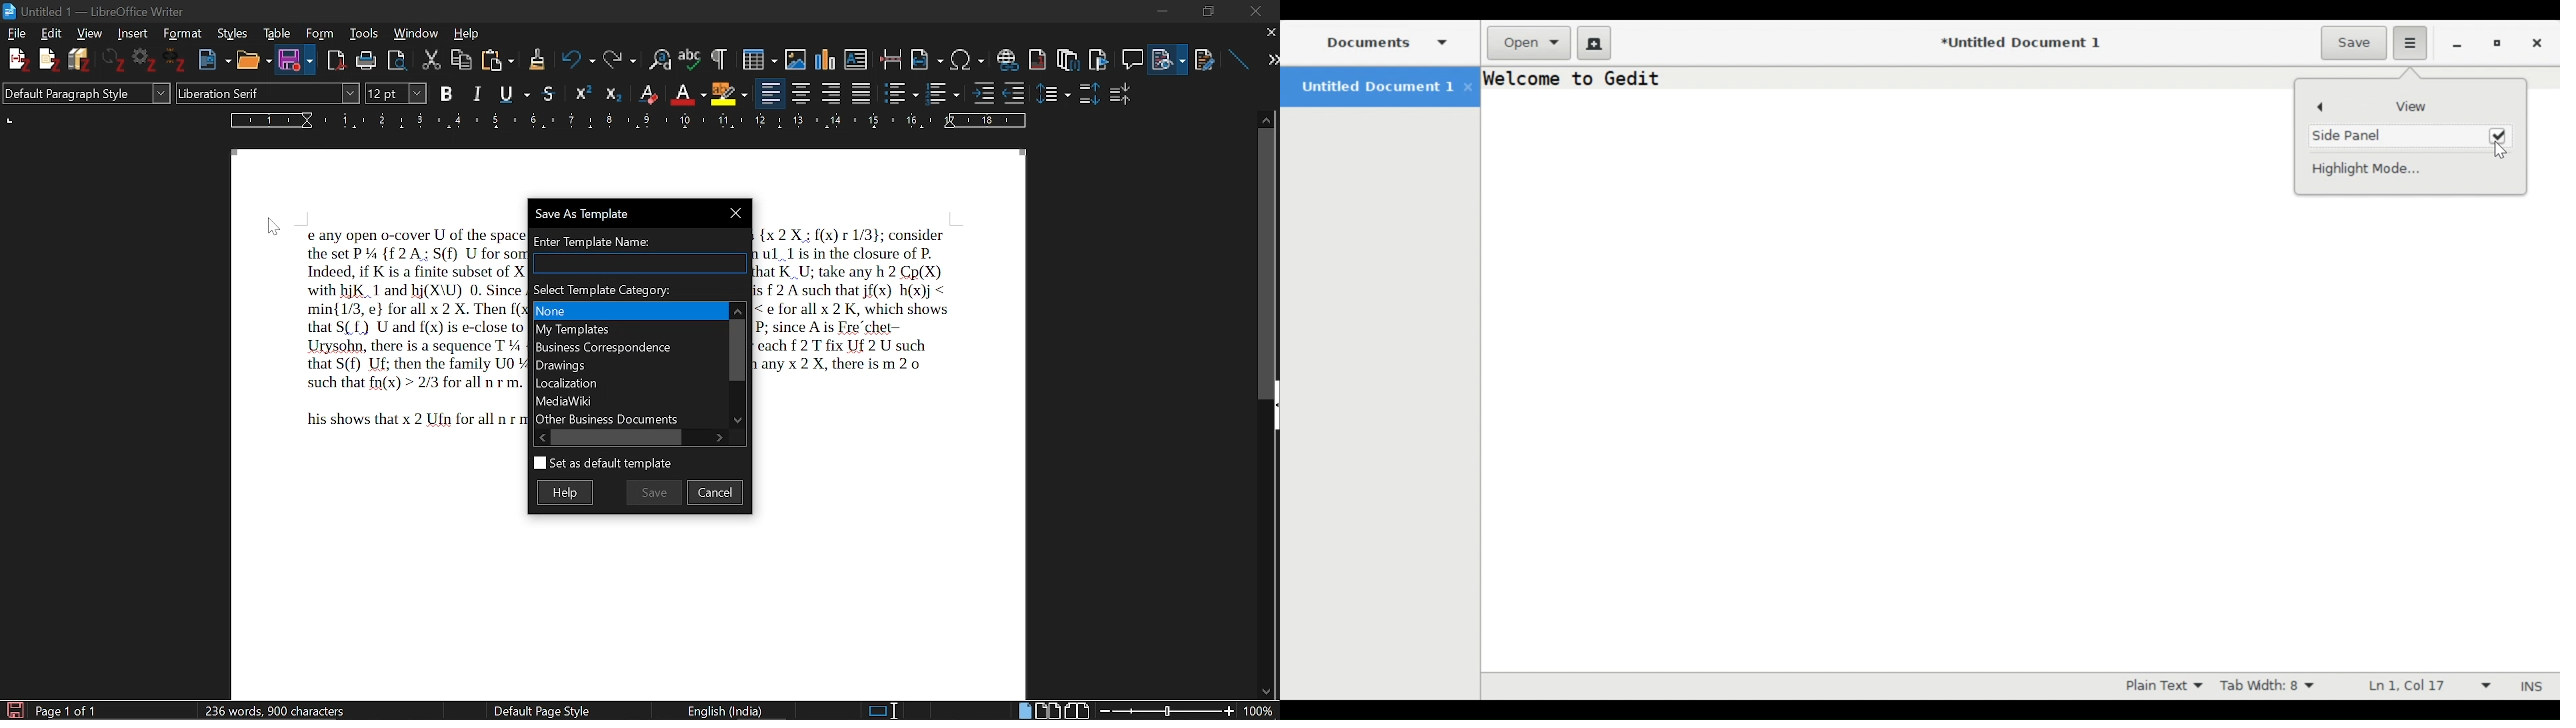 This screenshot has height=728, width=2576. Describe the element at coordinates (178, 62) in the screenshot. I see `` at that location.